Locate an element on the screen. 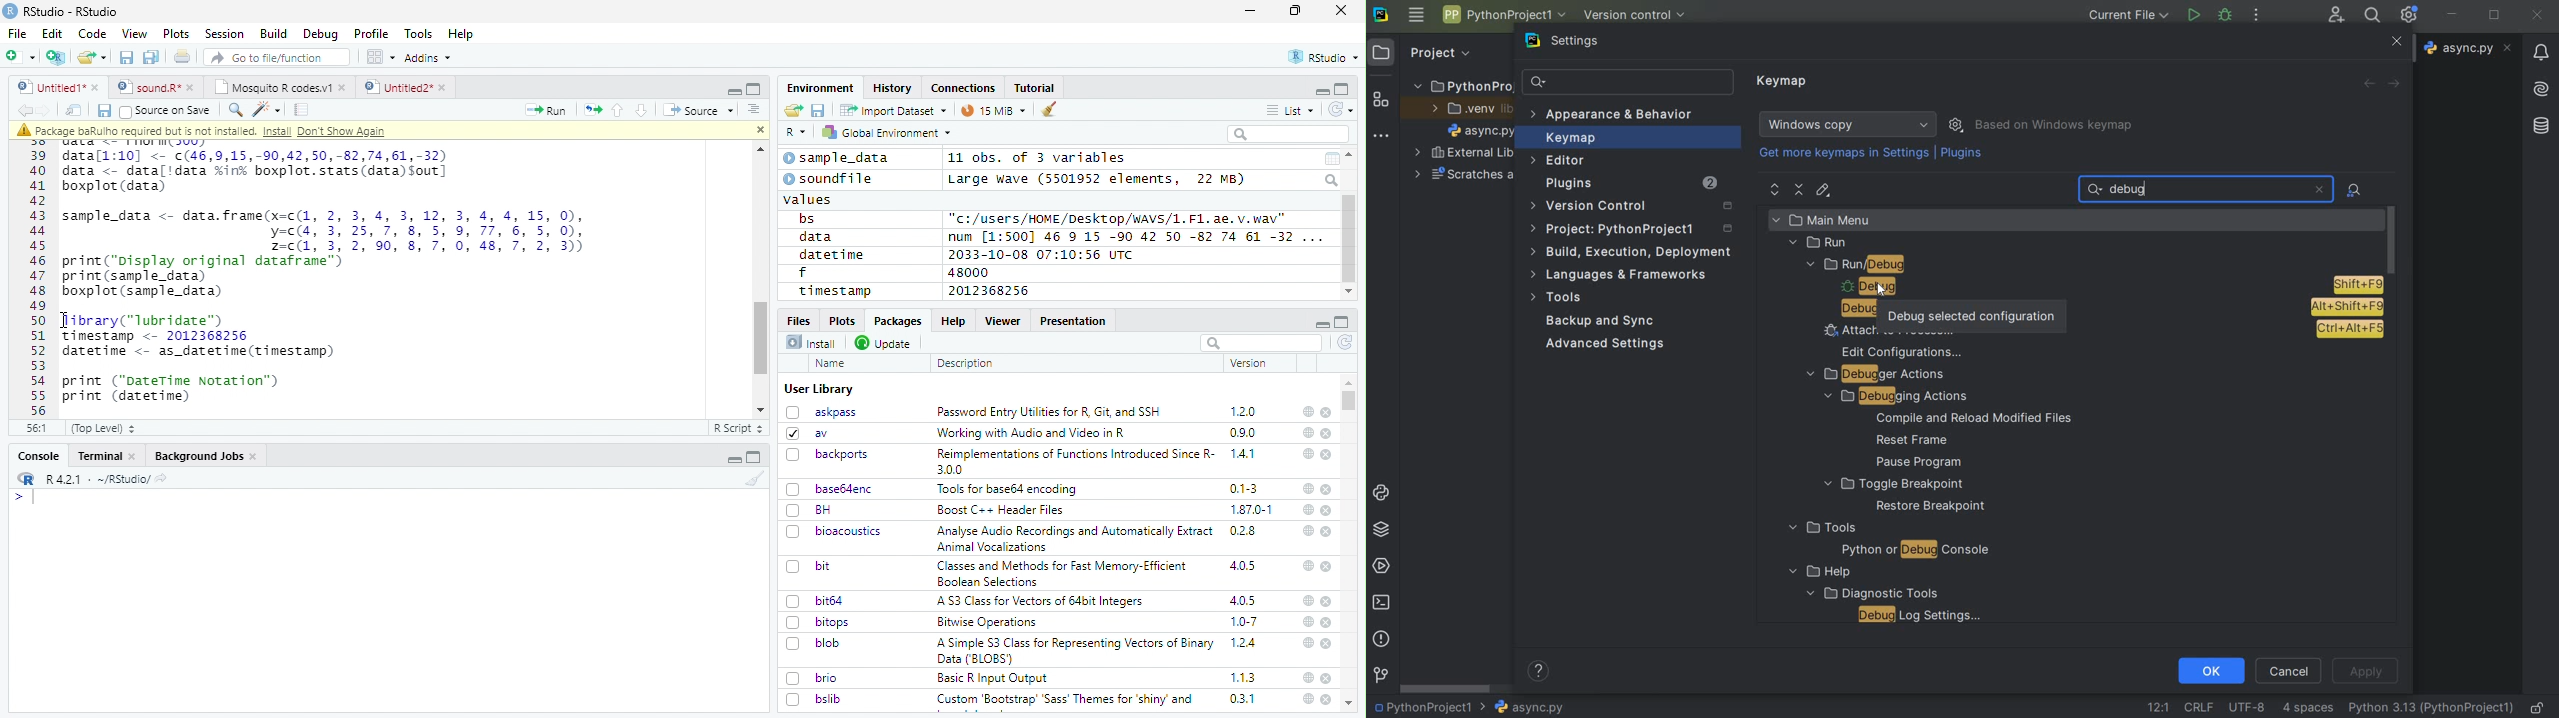  package baRulho required but is not installed. Intall Don't show again. is located at coordinates (207, 131).